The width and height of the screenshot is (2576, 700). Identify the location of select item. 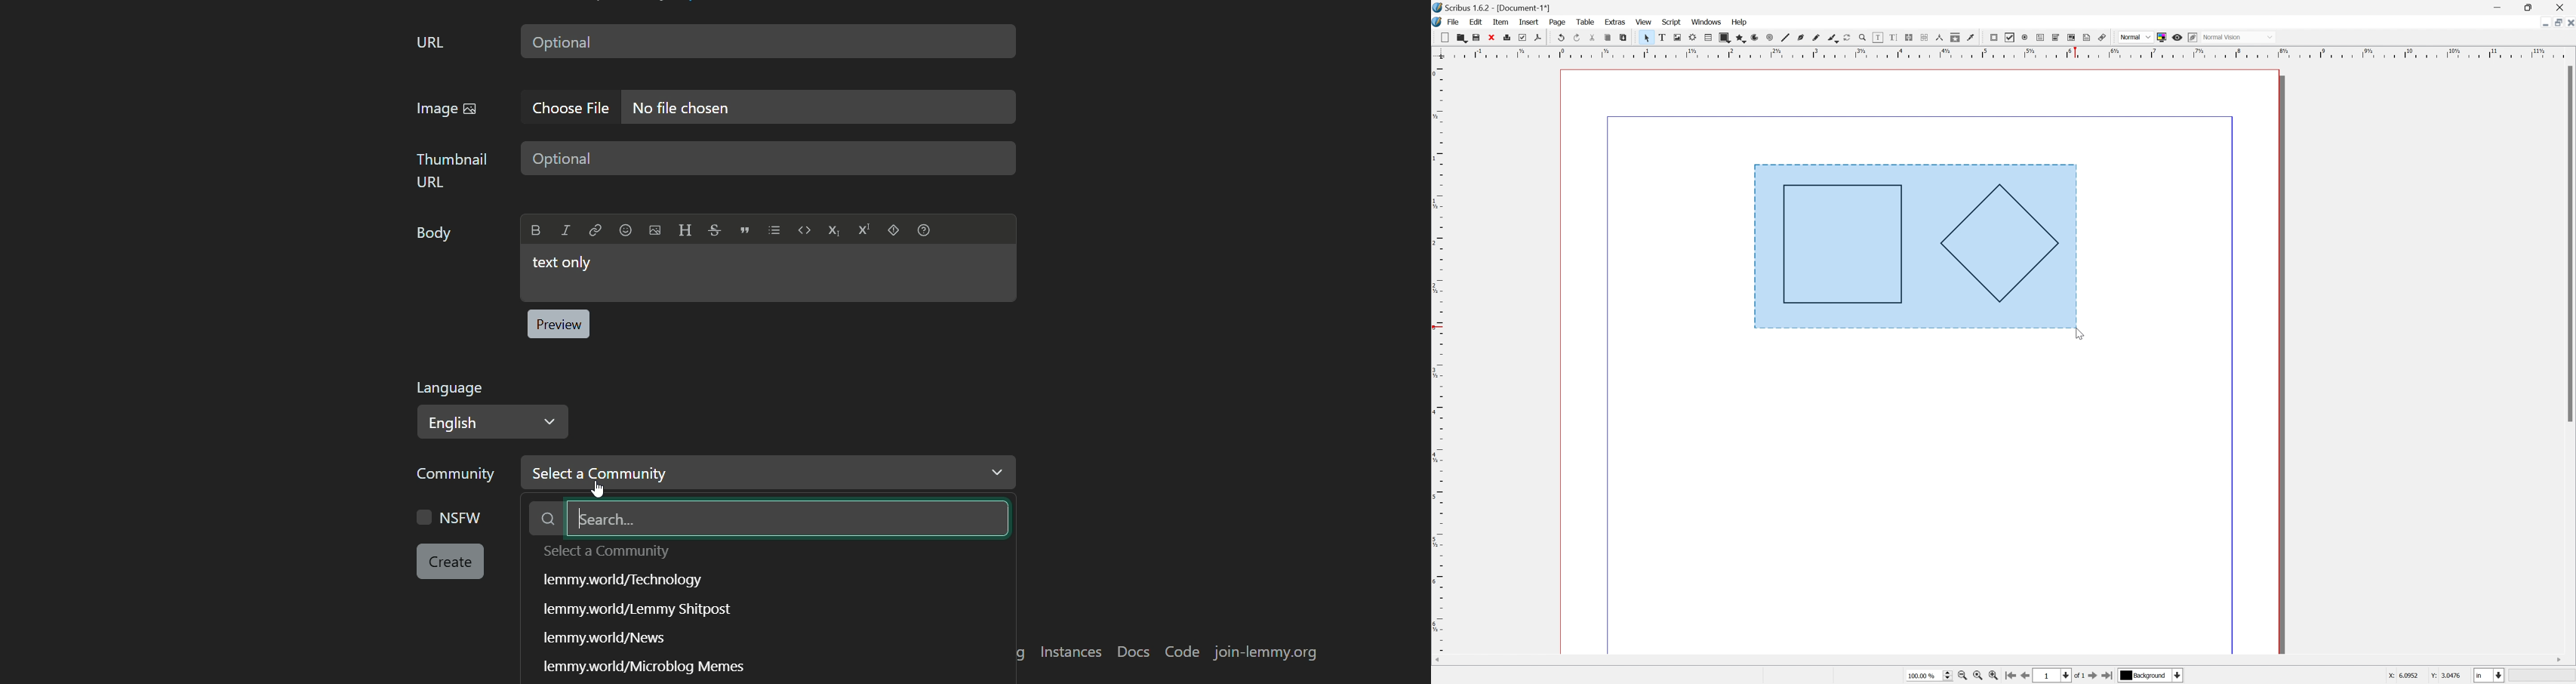
(1644, 38).